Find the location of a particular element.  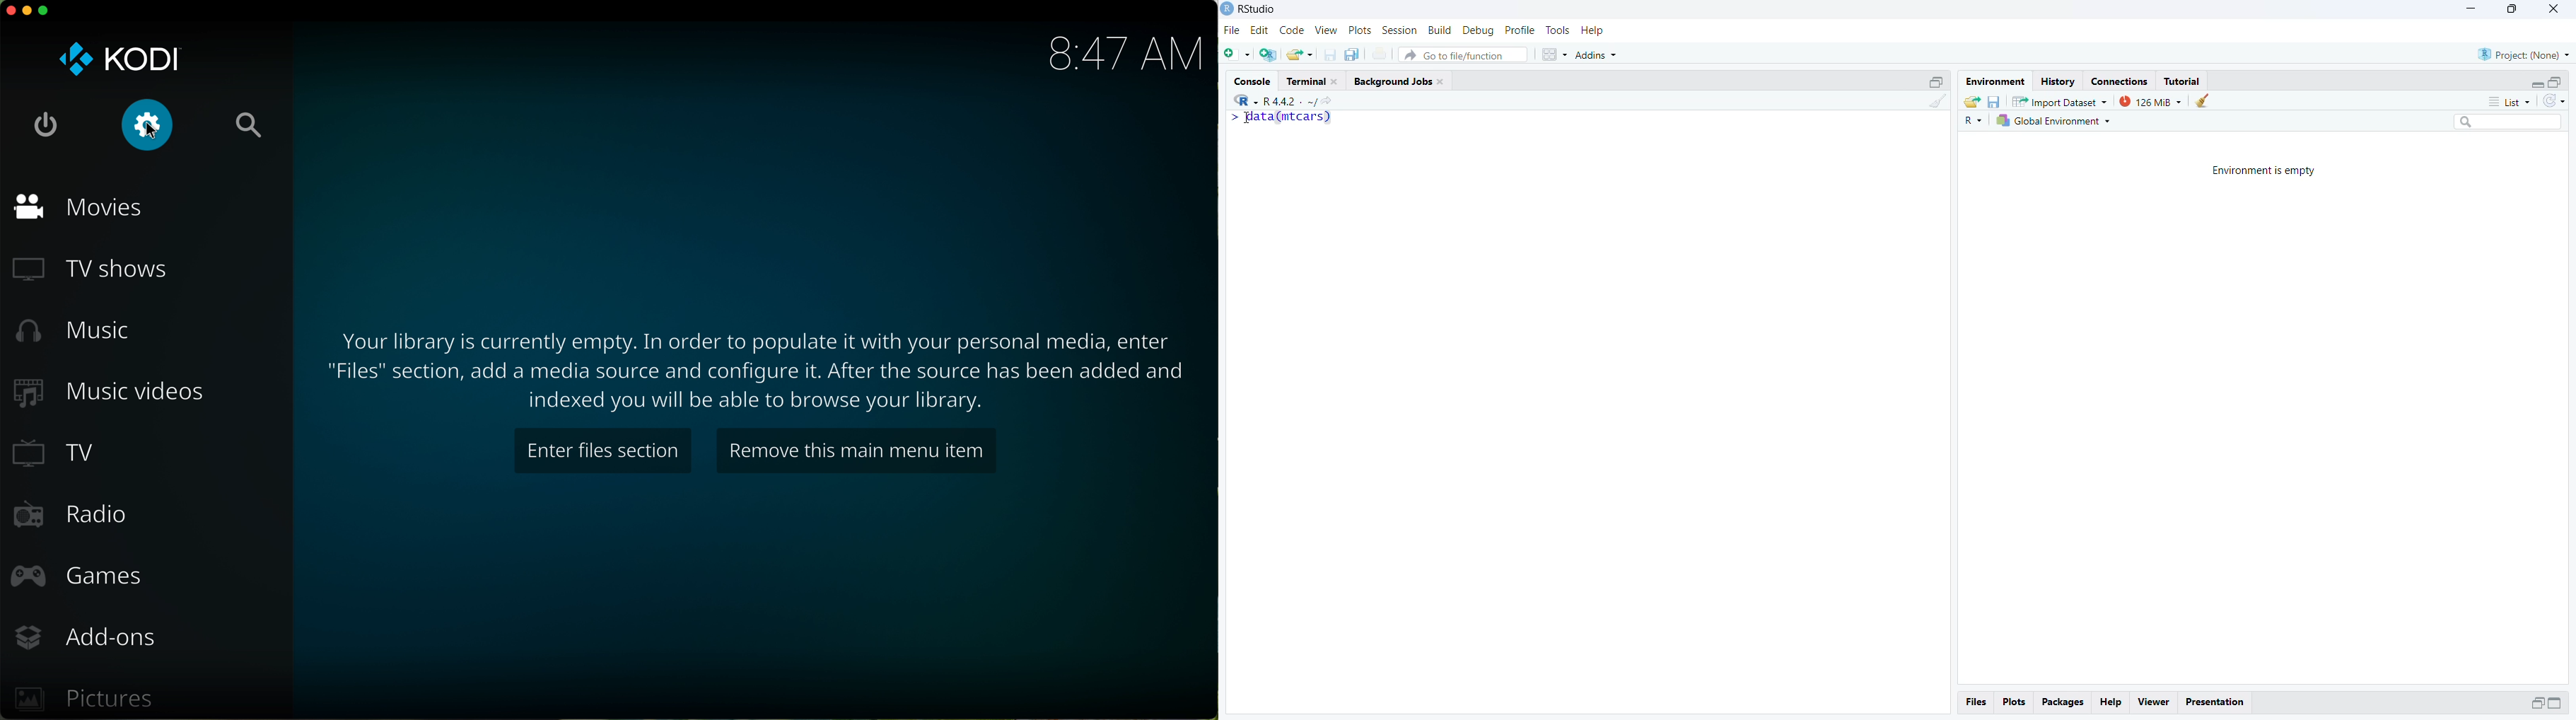

refresh is located at coordinates (2554, 101).